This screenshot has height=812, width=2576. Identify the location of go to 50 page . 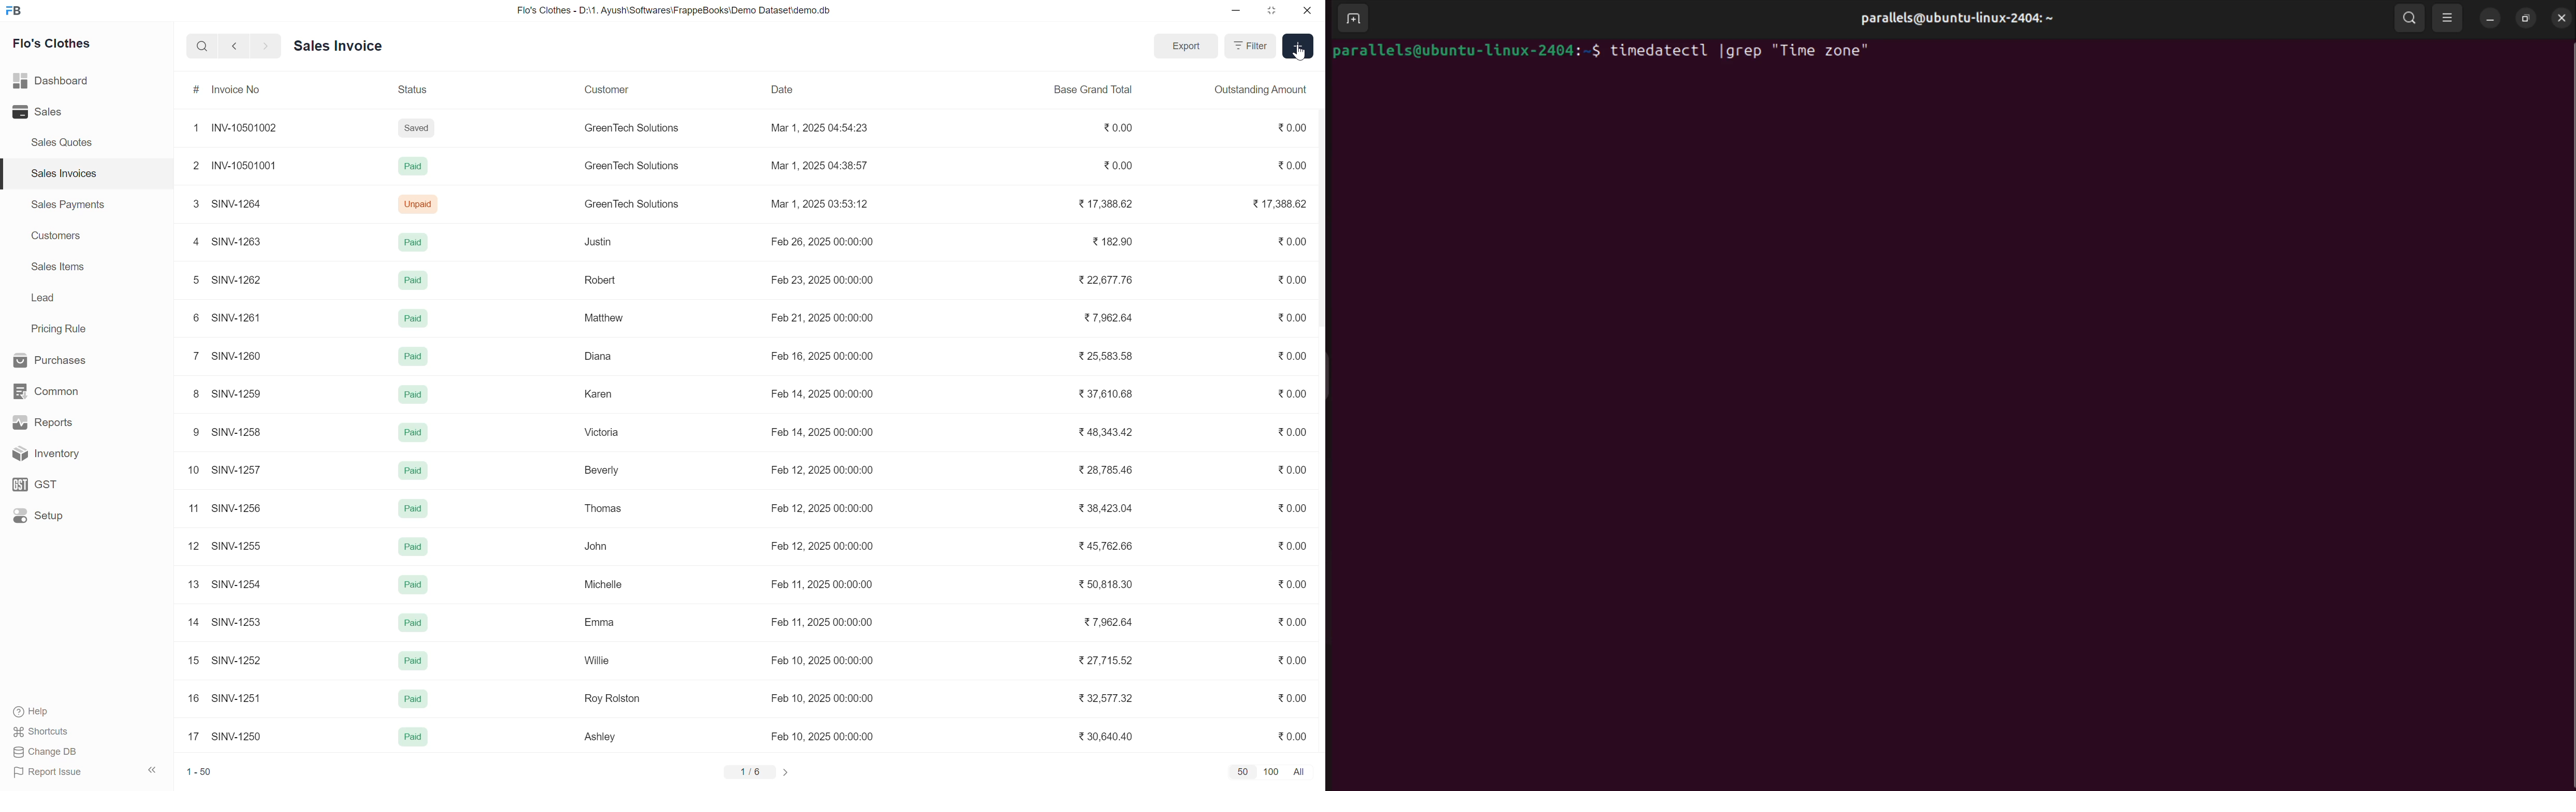
(1243, 772).